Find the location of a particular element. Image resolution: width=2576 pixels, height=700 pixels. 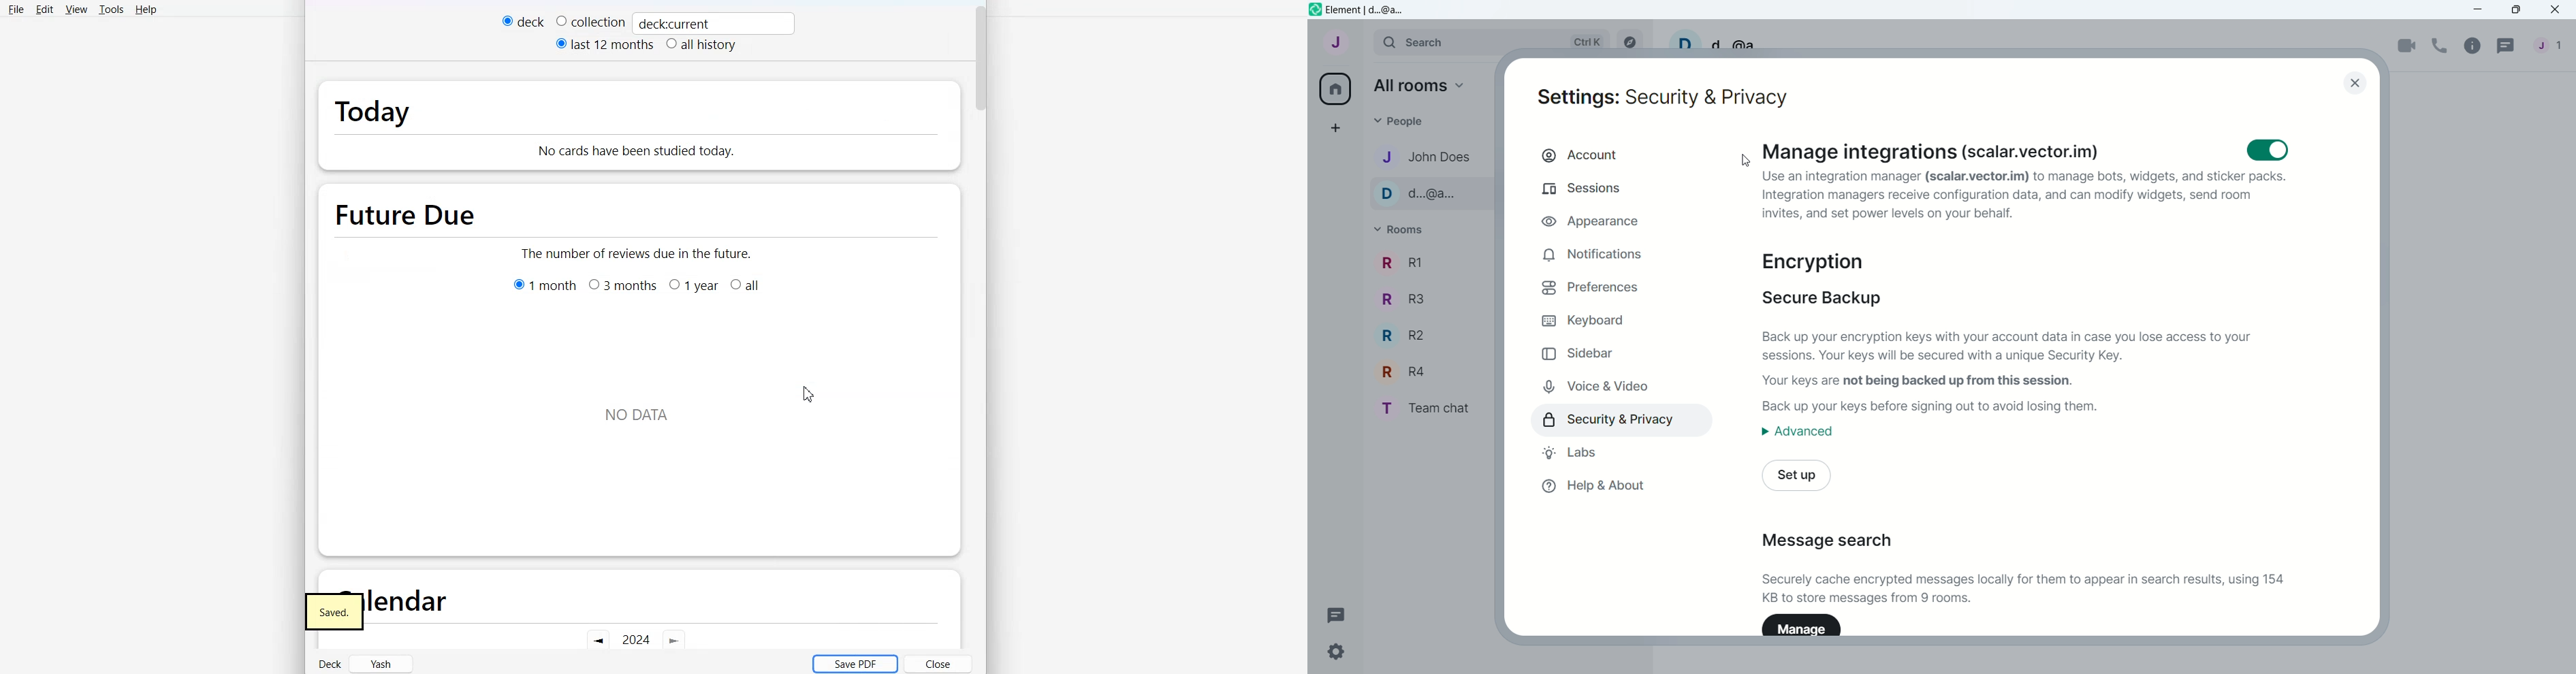

people is located at coordinates (2547, 47).